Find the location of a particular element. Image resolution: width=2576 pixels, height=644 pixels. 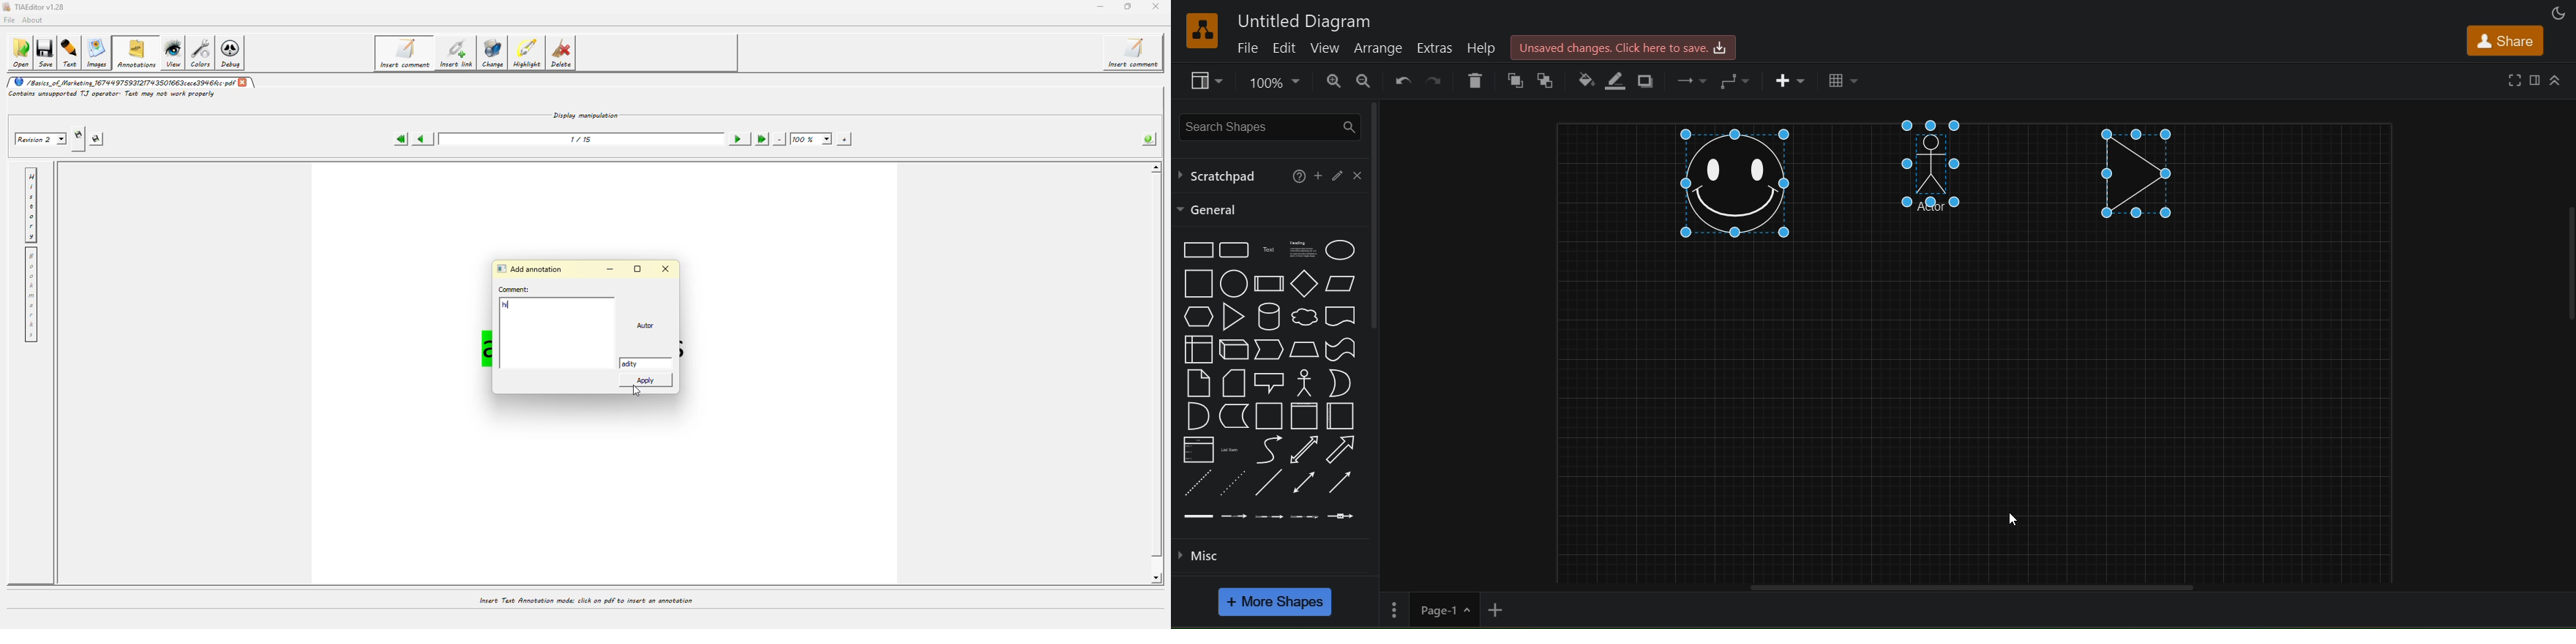

list items is located at coordinates (1232, 448).